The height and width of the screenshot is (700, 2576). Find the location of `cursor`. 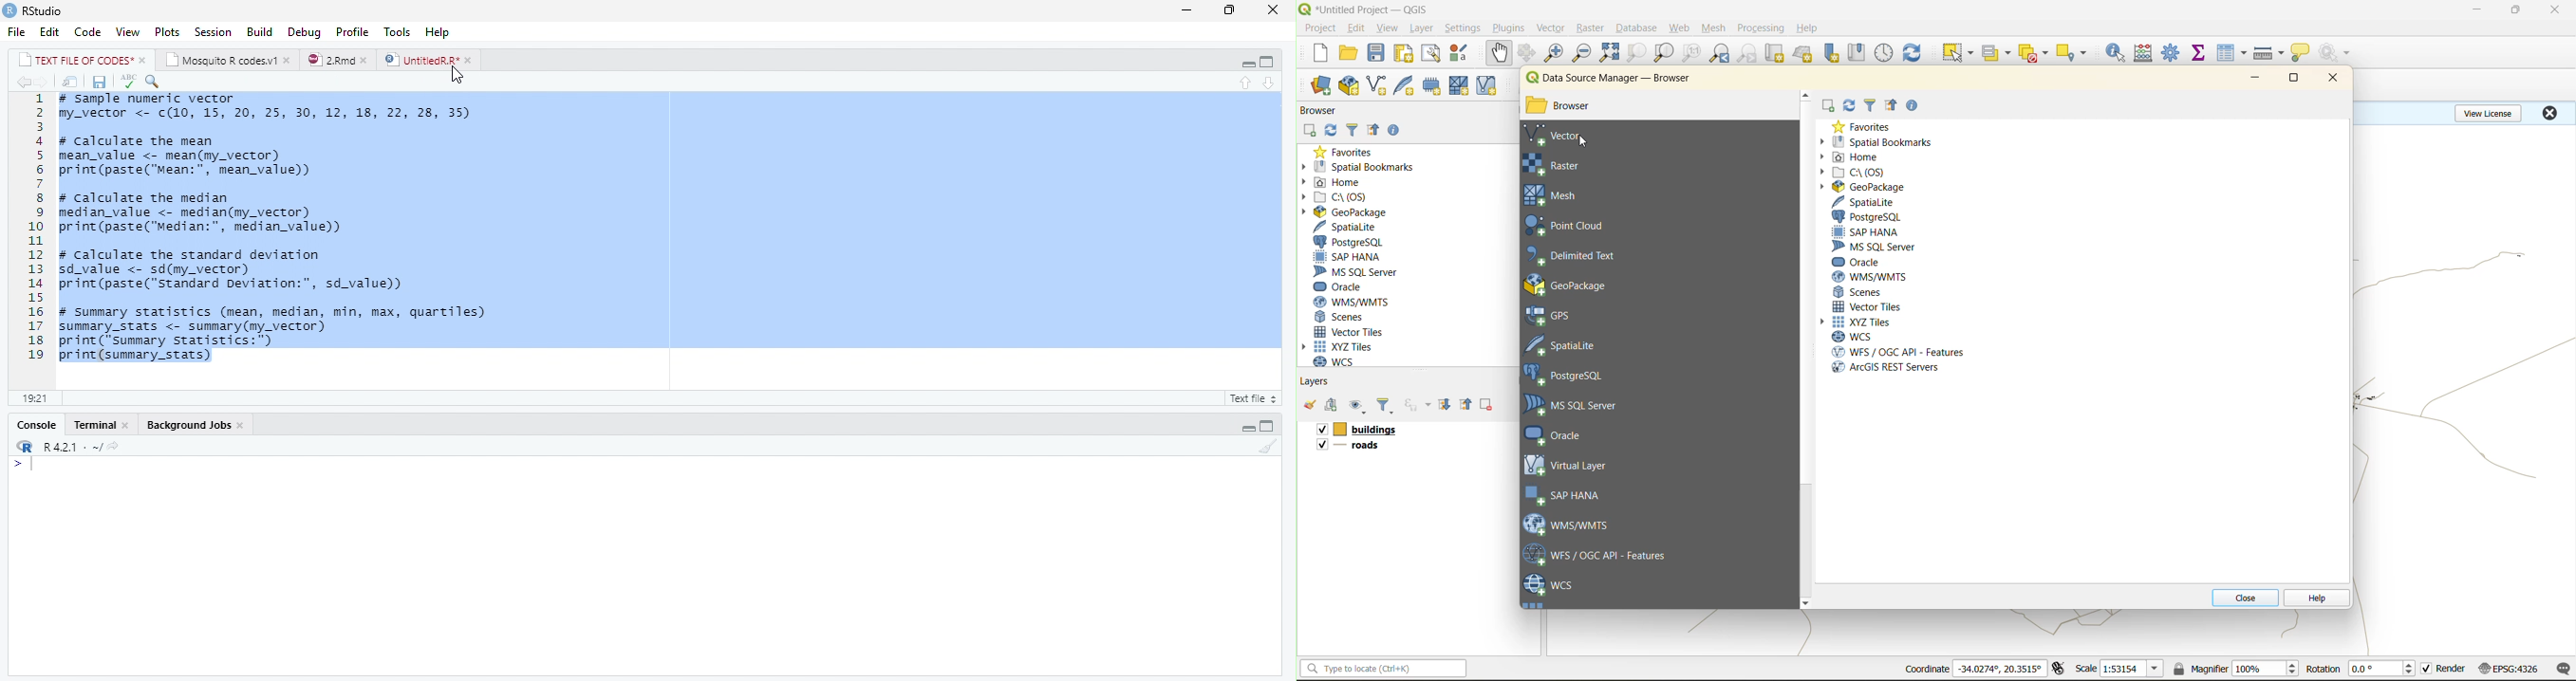

cursor is located at coordinates (457, 77).